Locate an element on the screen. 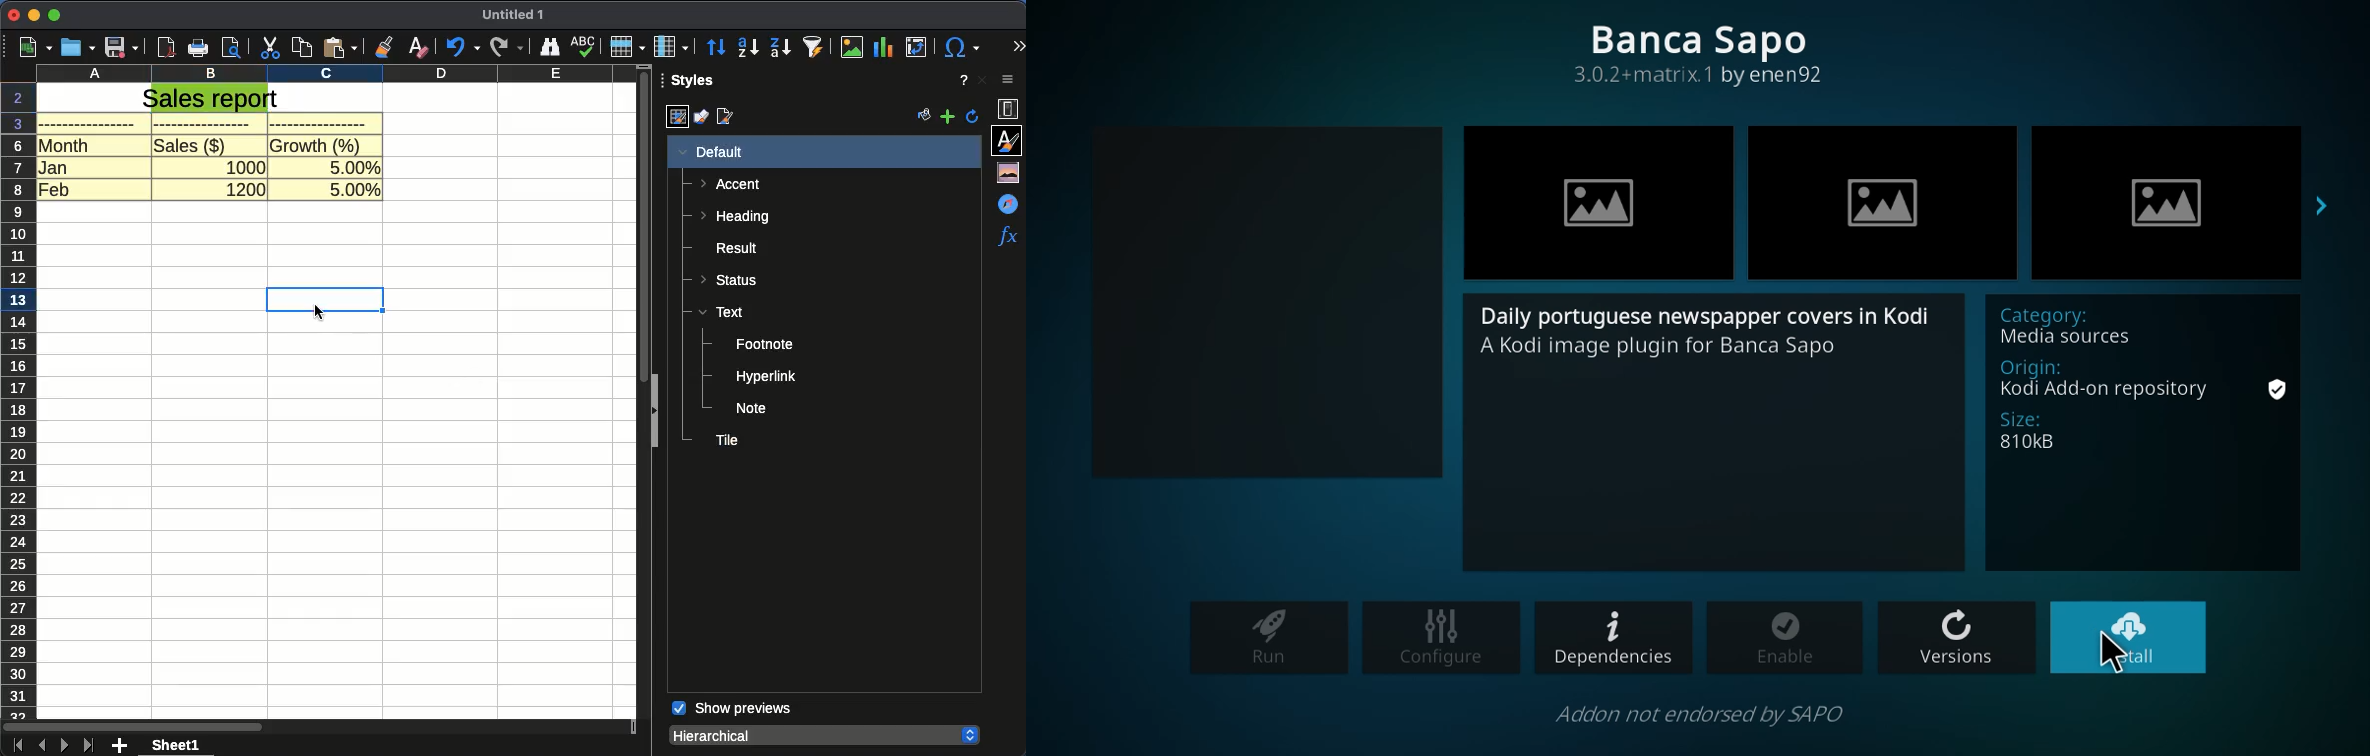 The width and height of the screenshot is (2380, 756). first sheet is located at coordinates (16, 746).